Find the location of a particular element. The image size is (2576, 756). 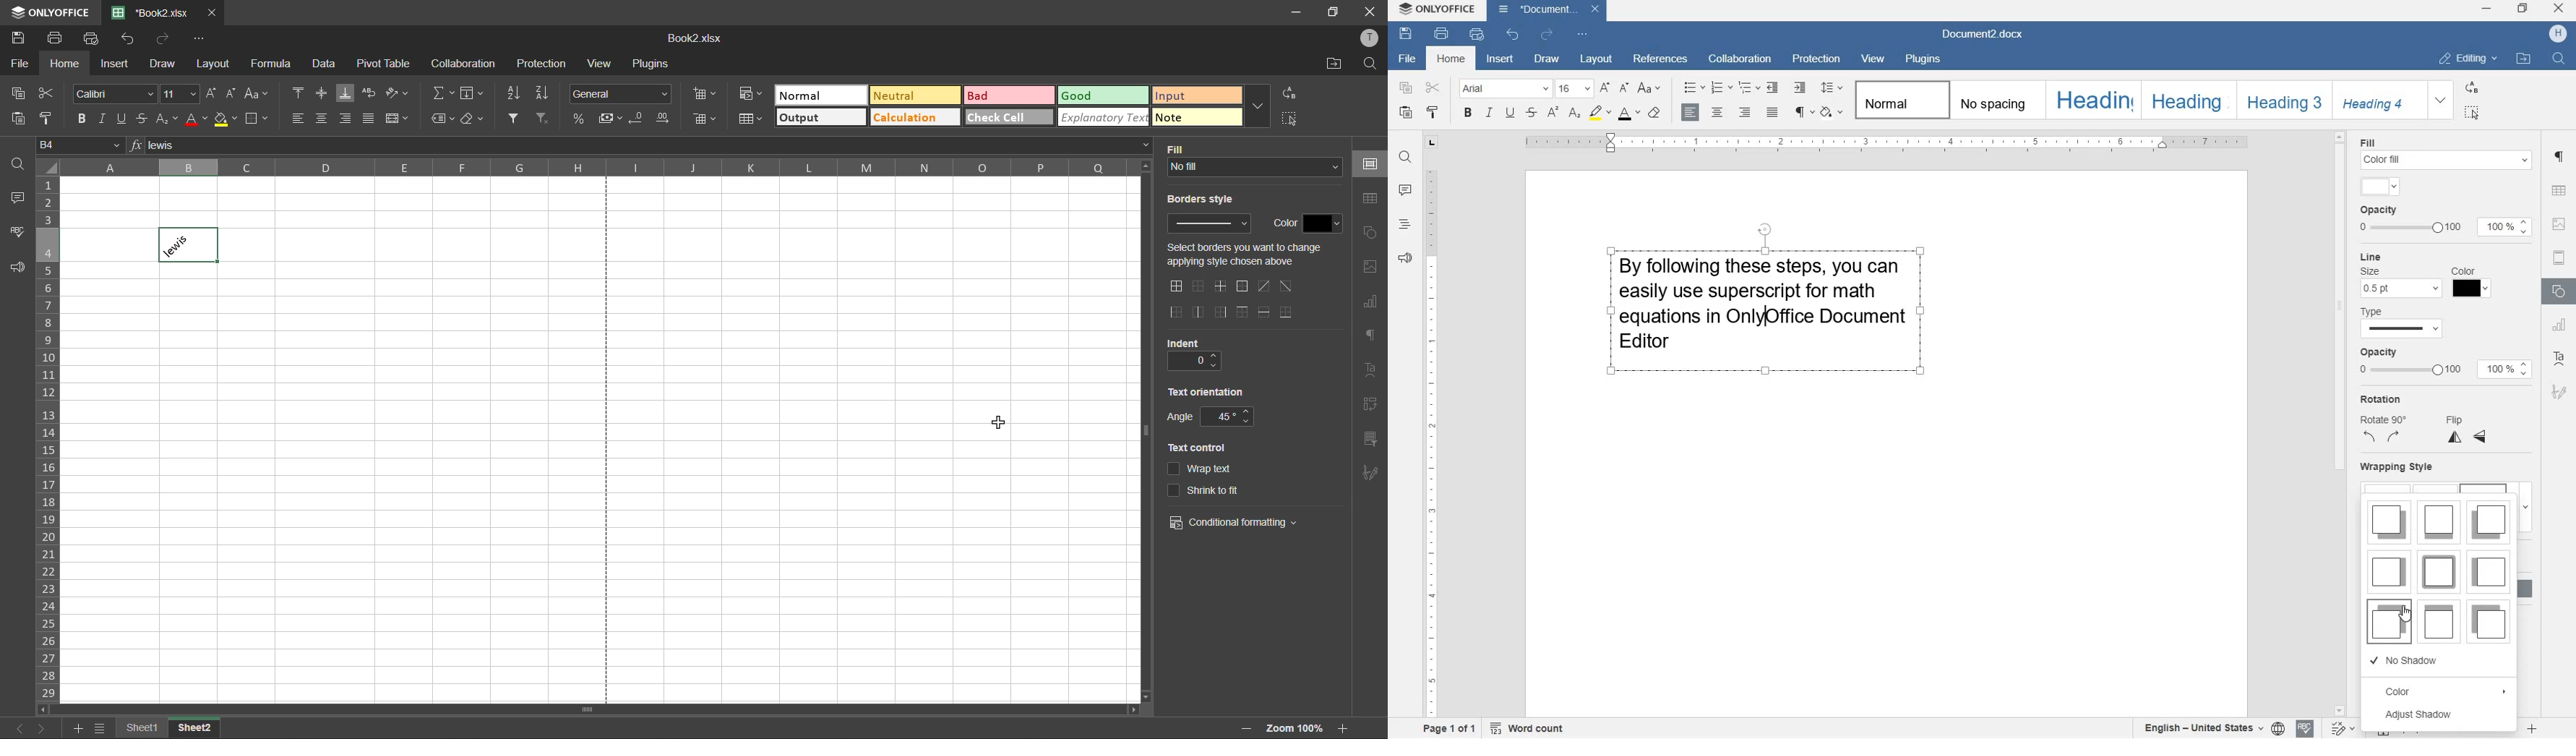

redo is located at coordinates (166, 39).